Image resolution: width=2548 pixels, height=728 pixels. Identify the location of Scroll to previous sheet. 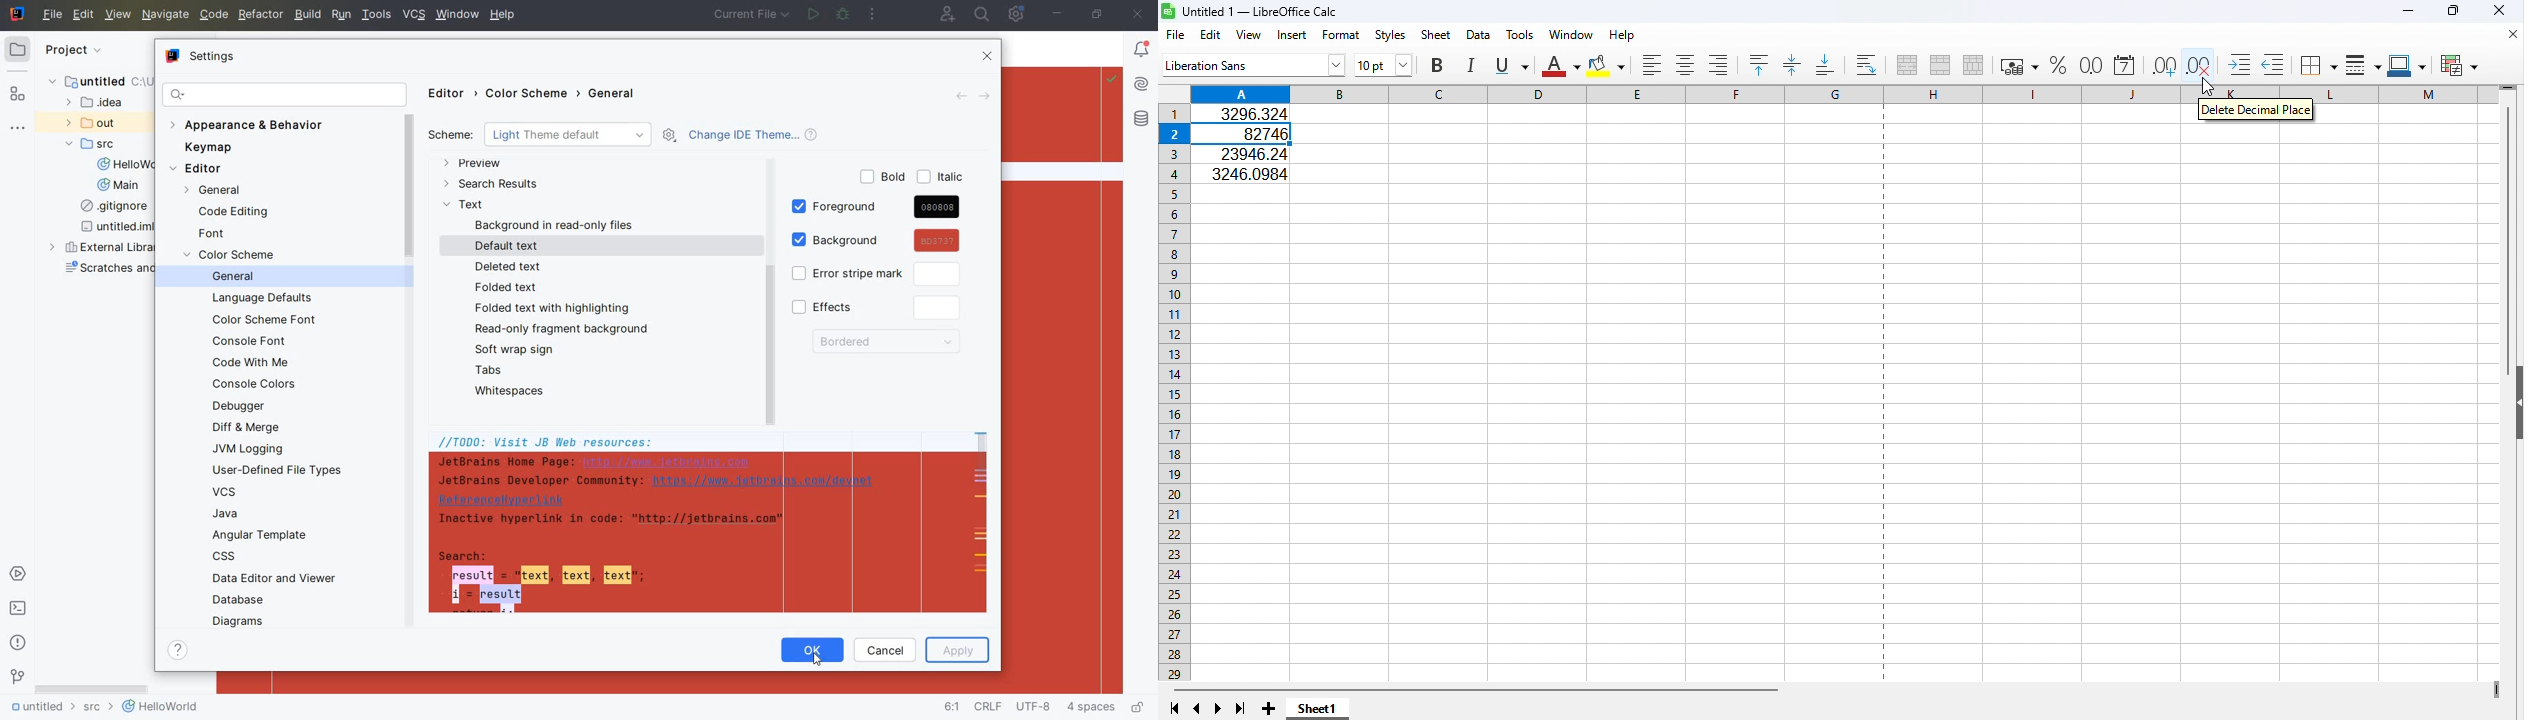
(1196, 709).